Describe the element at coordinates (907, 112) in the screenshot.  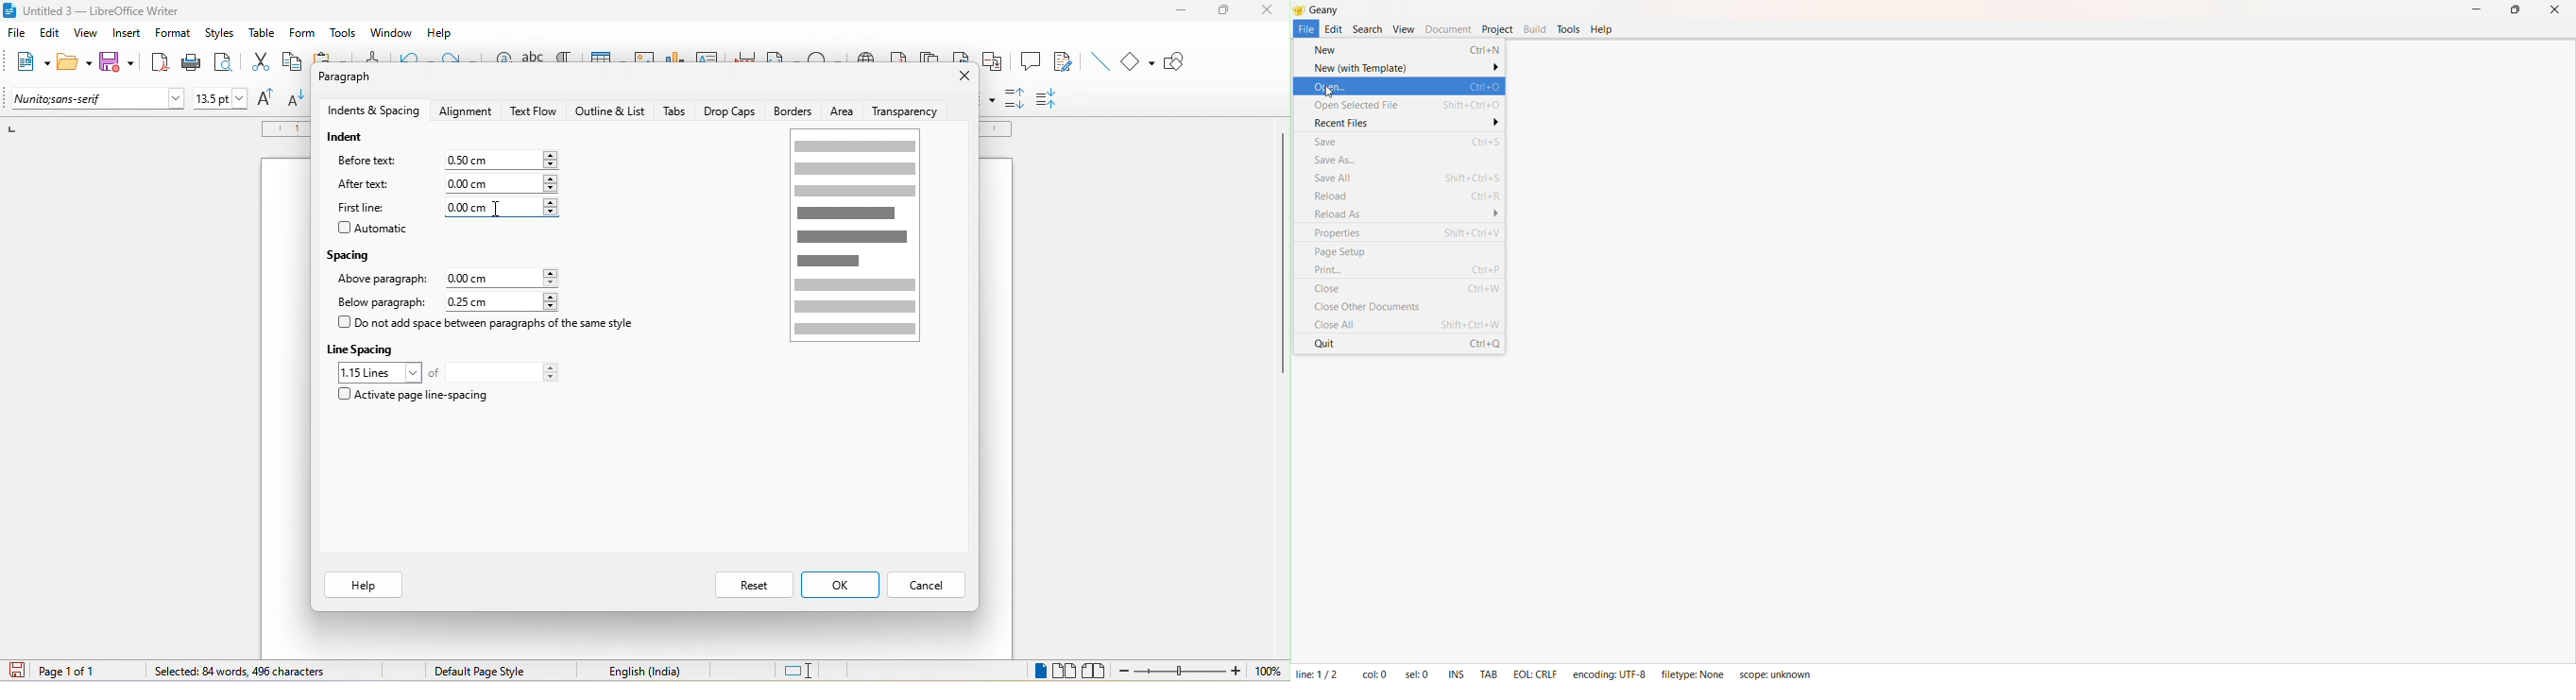
I see `transparency` at that location.